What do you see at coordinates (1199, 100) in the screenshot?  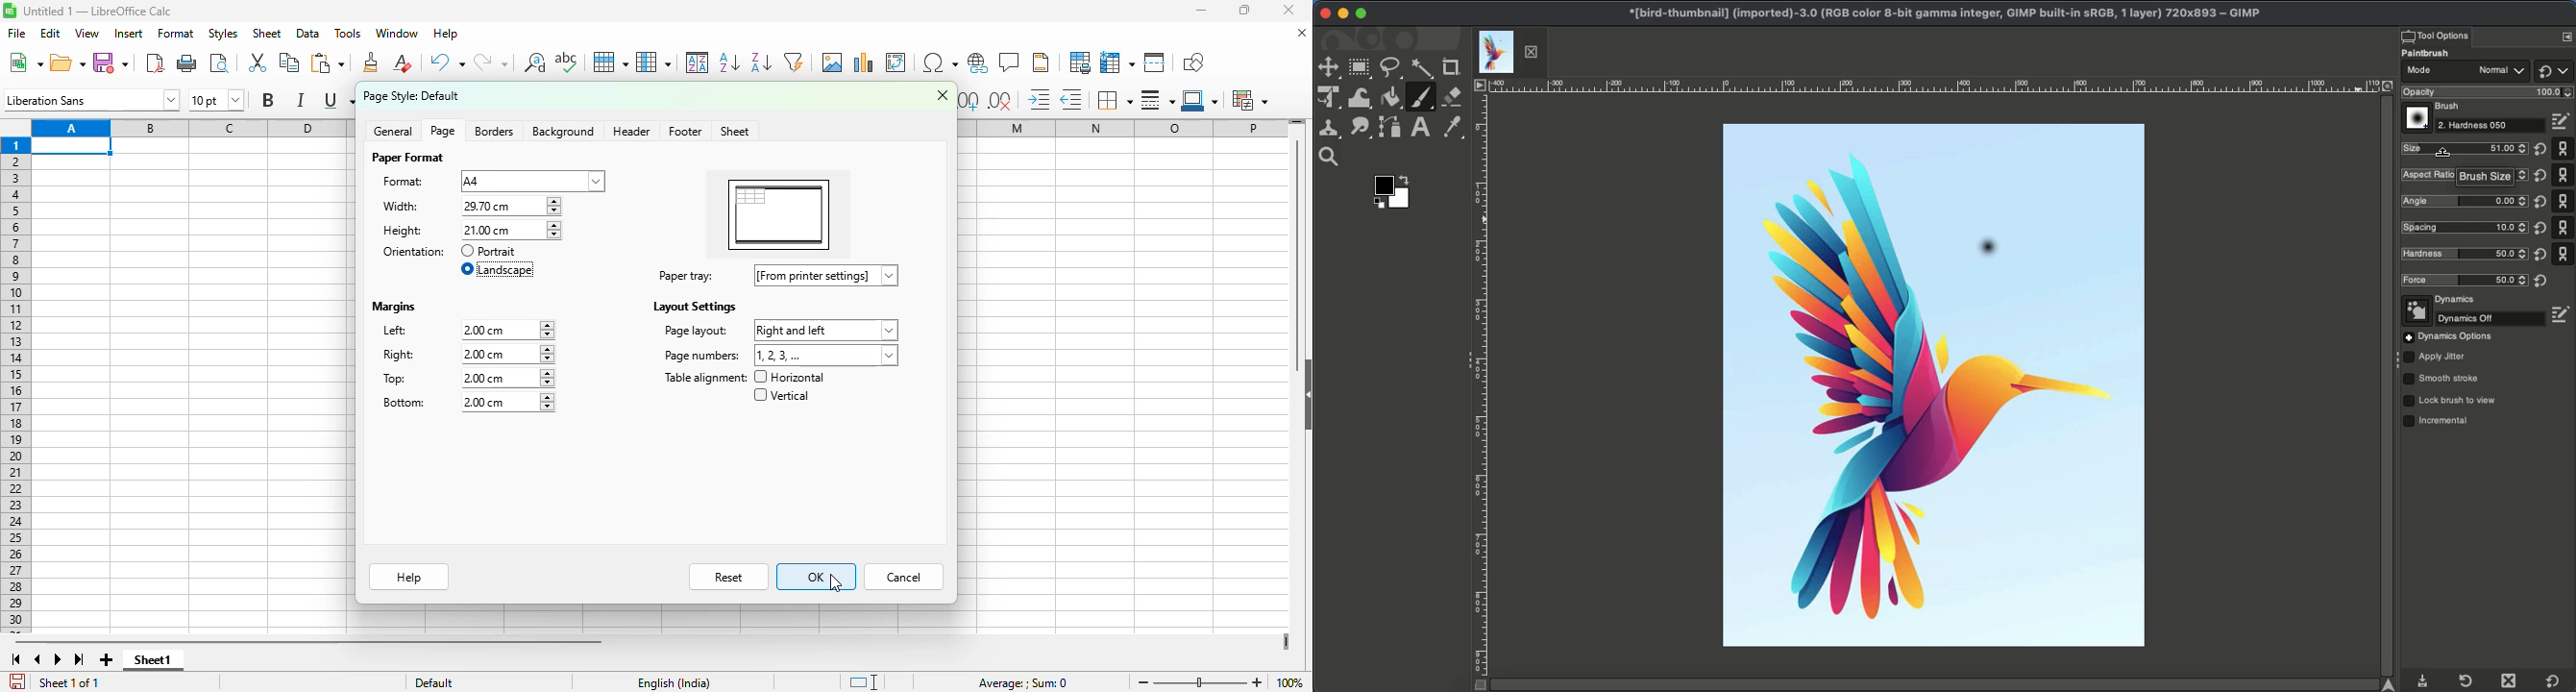 I see `border color` at bounding box center [1199, 100].